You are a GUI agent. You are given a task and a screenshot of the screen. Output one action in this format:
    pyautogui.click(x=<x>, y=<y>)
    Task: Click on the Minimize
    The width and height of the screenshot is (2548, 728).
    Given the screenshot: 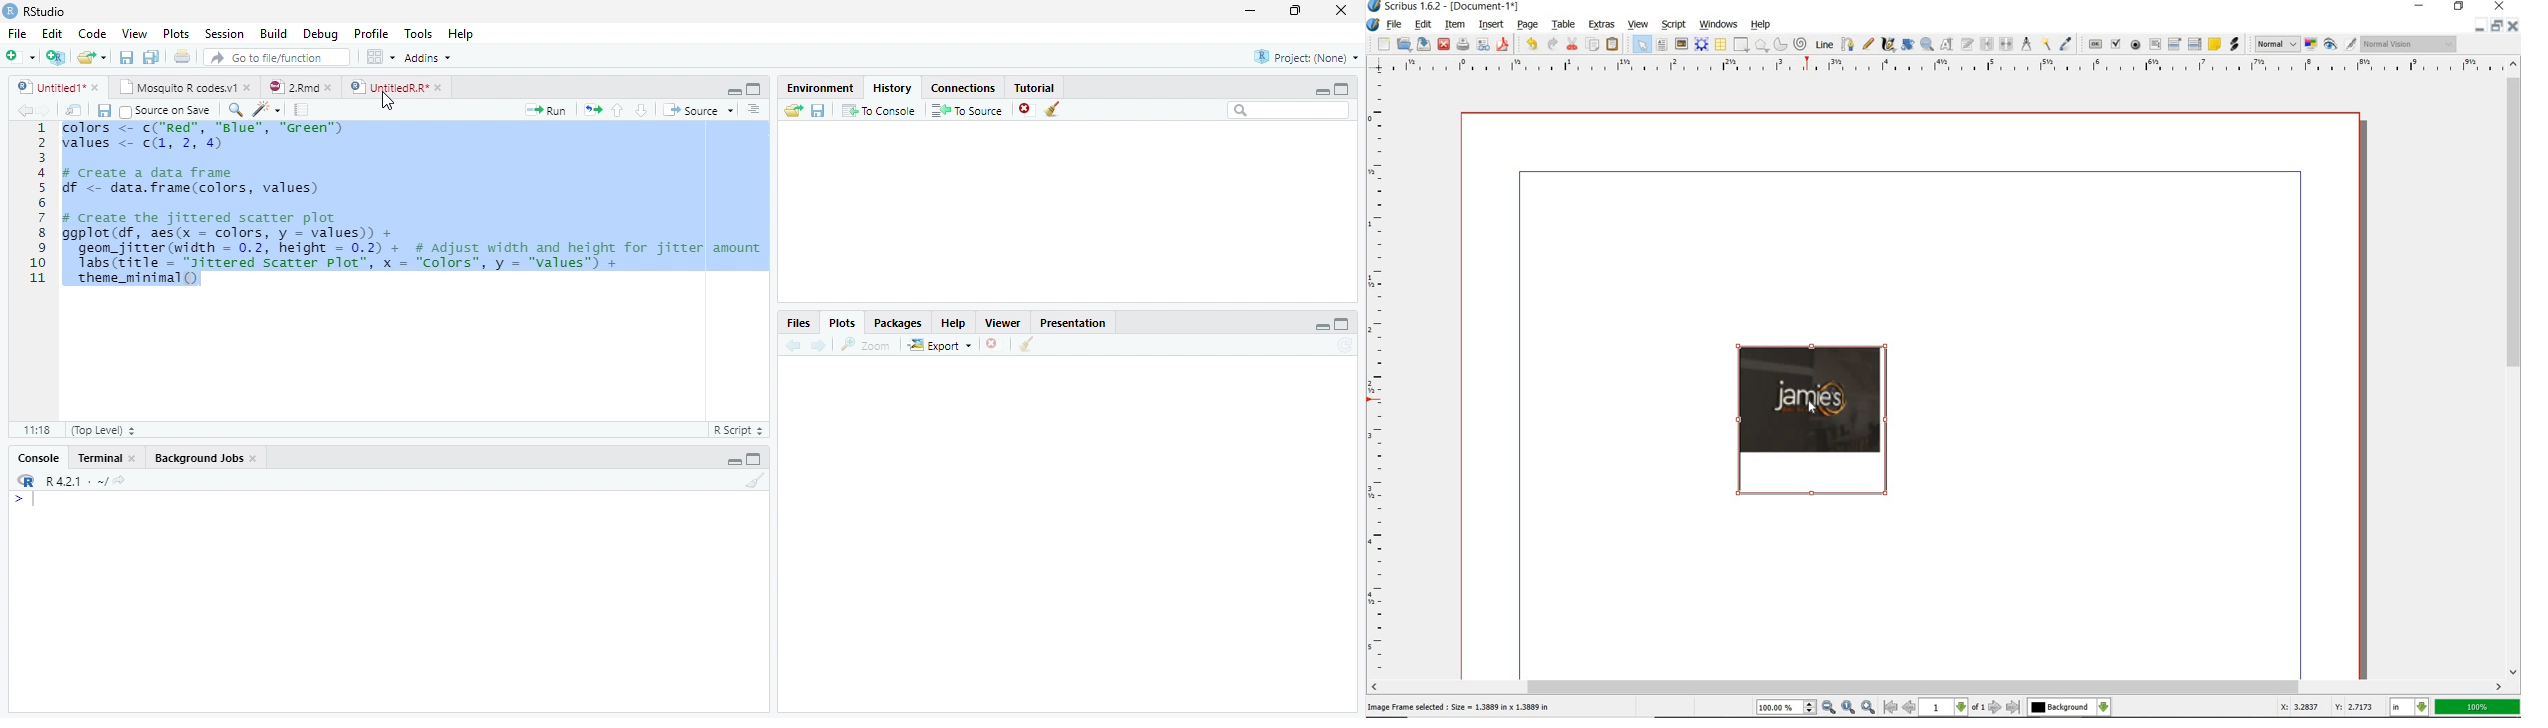 What is the action you would take?
    pyautogui.click(x=1321, y=326)
    